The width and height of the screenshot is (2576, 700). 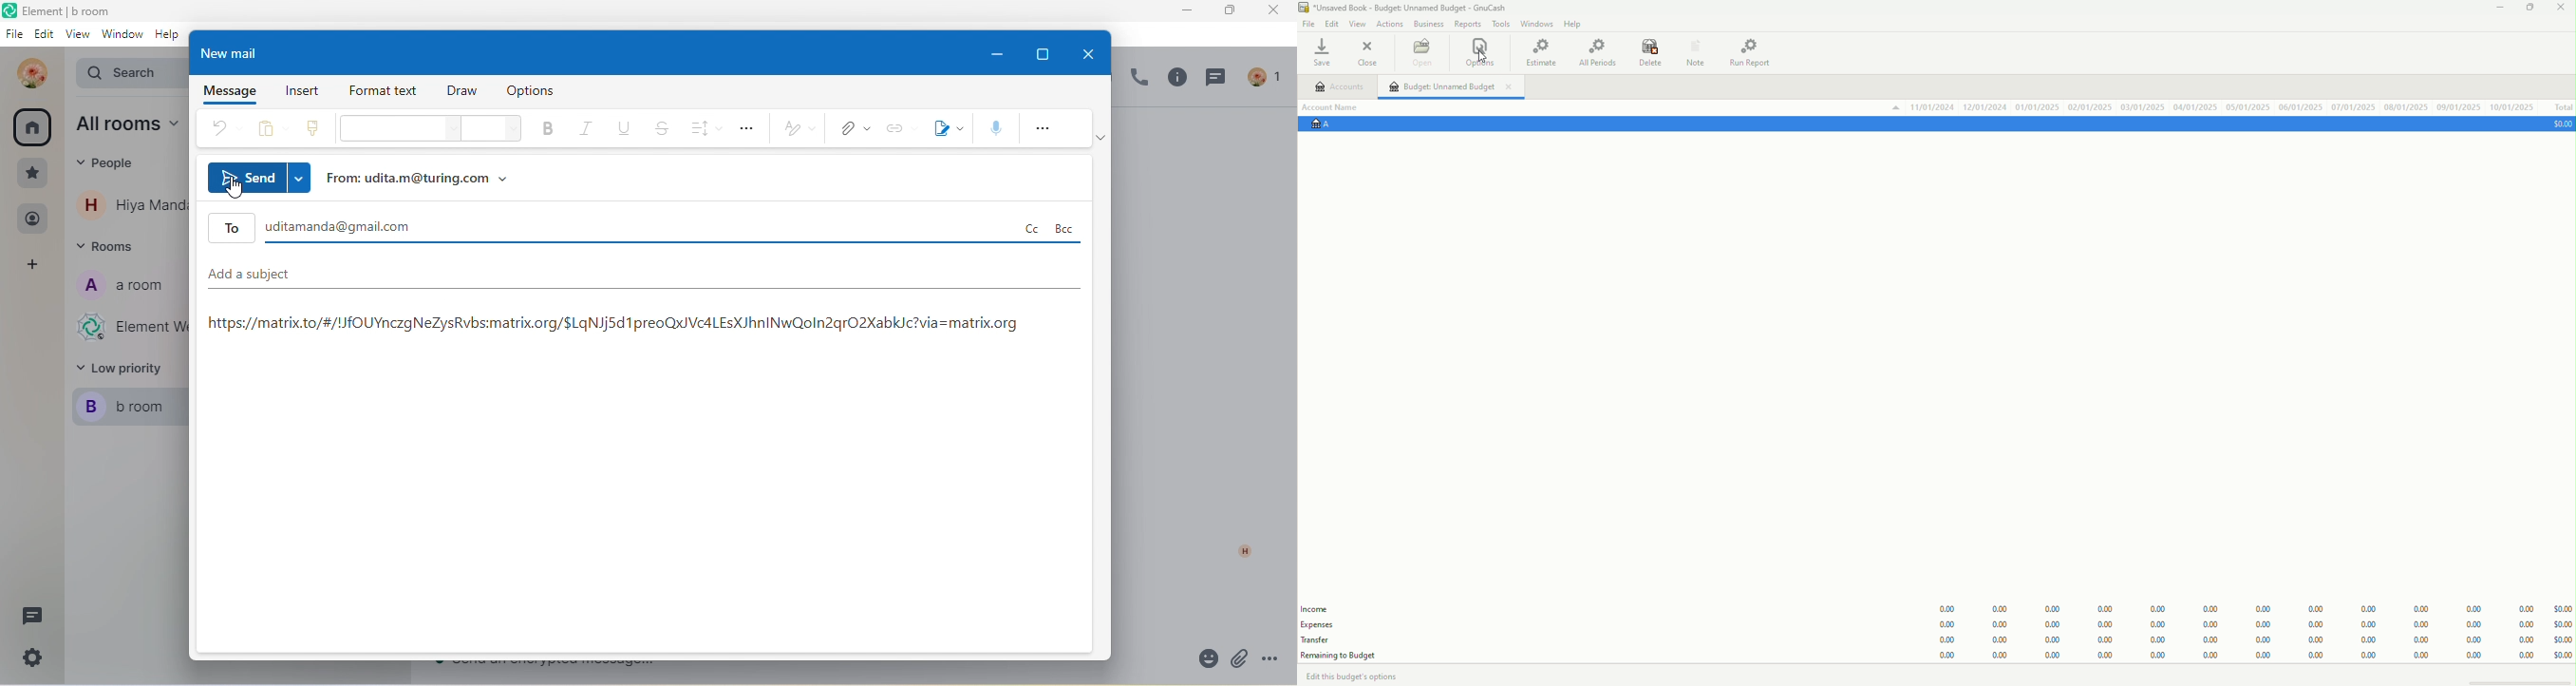 I want to click on format text, so click(x=385, y=91).